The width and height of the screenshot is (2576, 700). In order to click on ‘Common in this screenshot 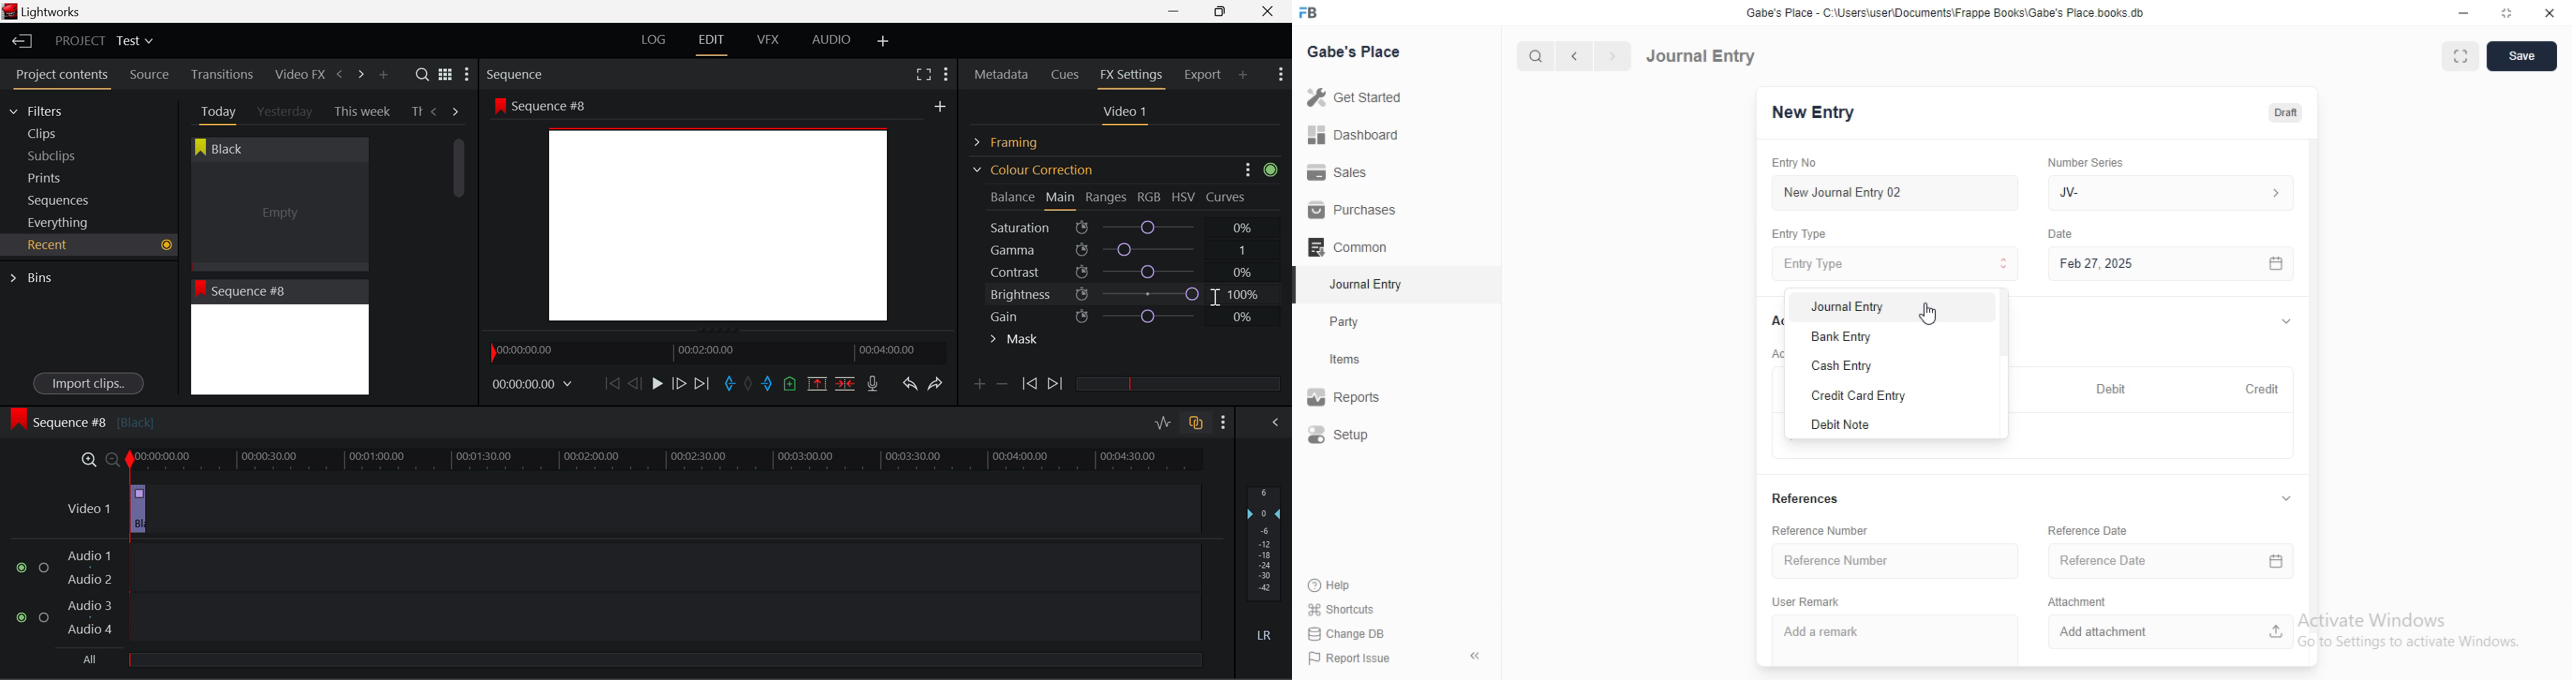, I will do `click(1349, 246)`.